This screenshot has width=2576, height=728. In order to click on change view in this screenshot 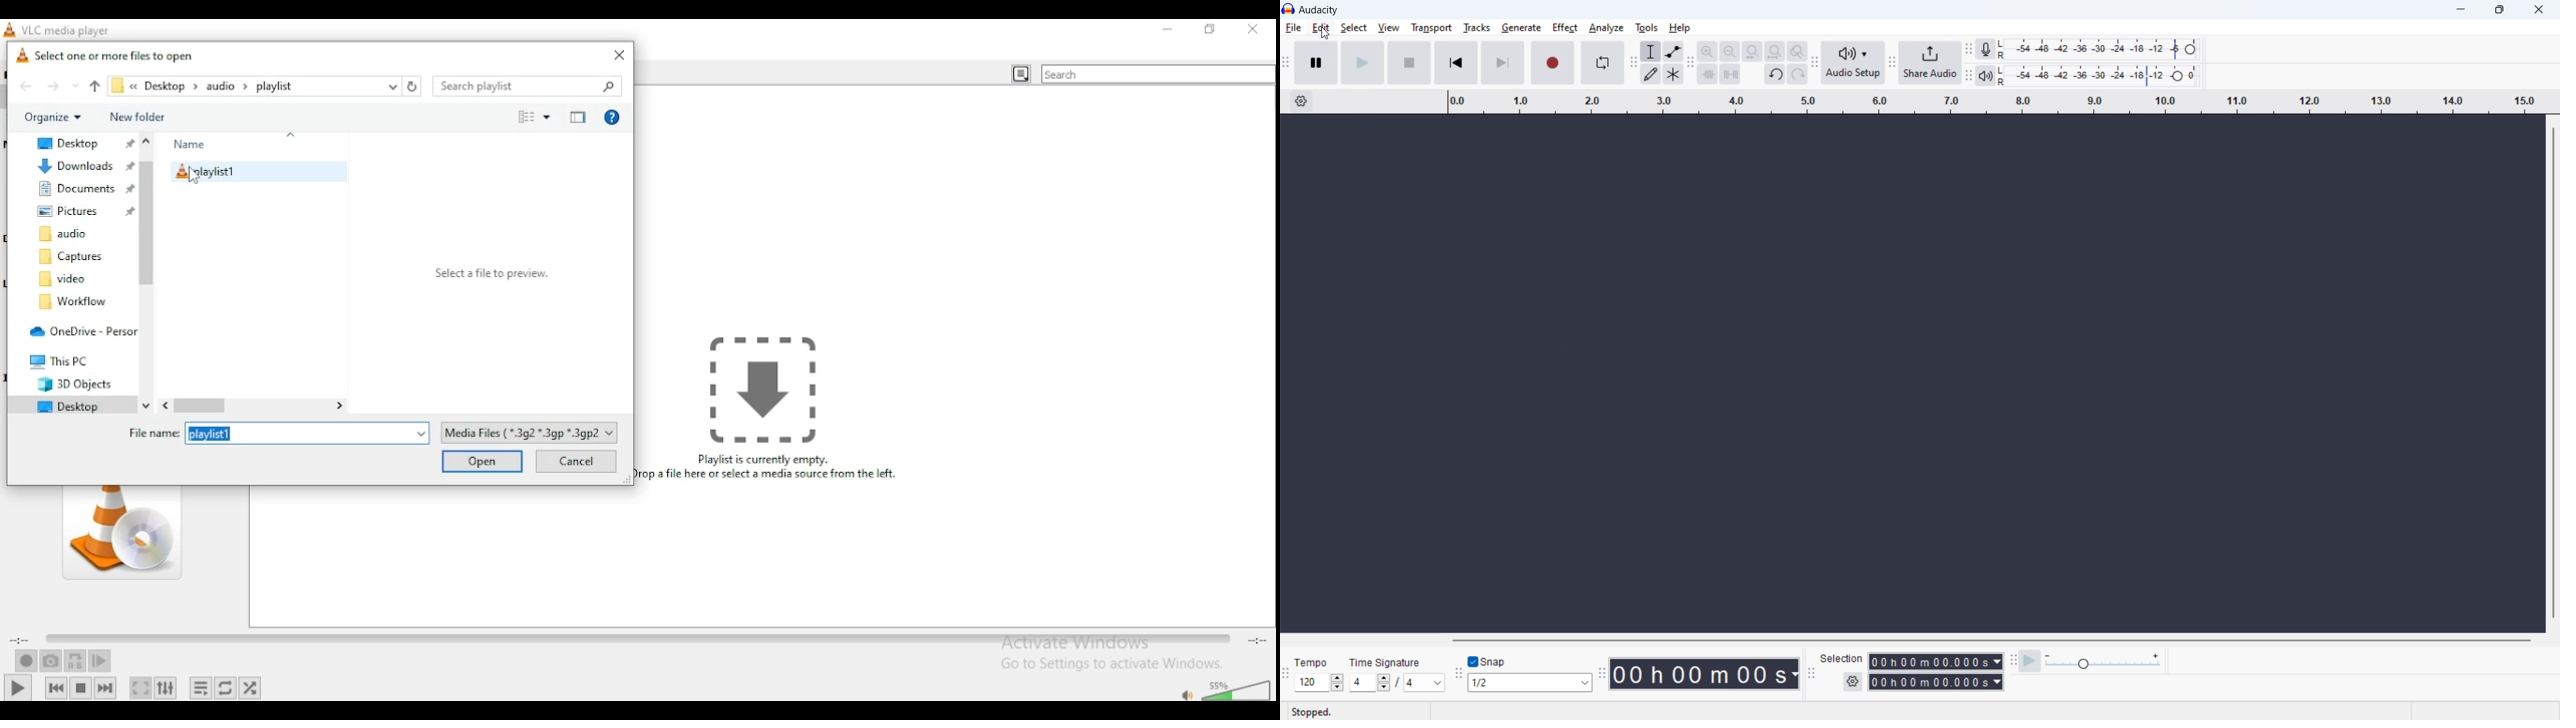, I will do `click(539, 117)`.